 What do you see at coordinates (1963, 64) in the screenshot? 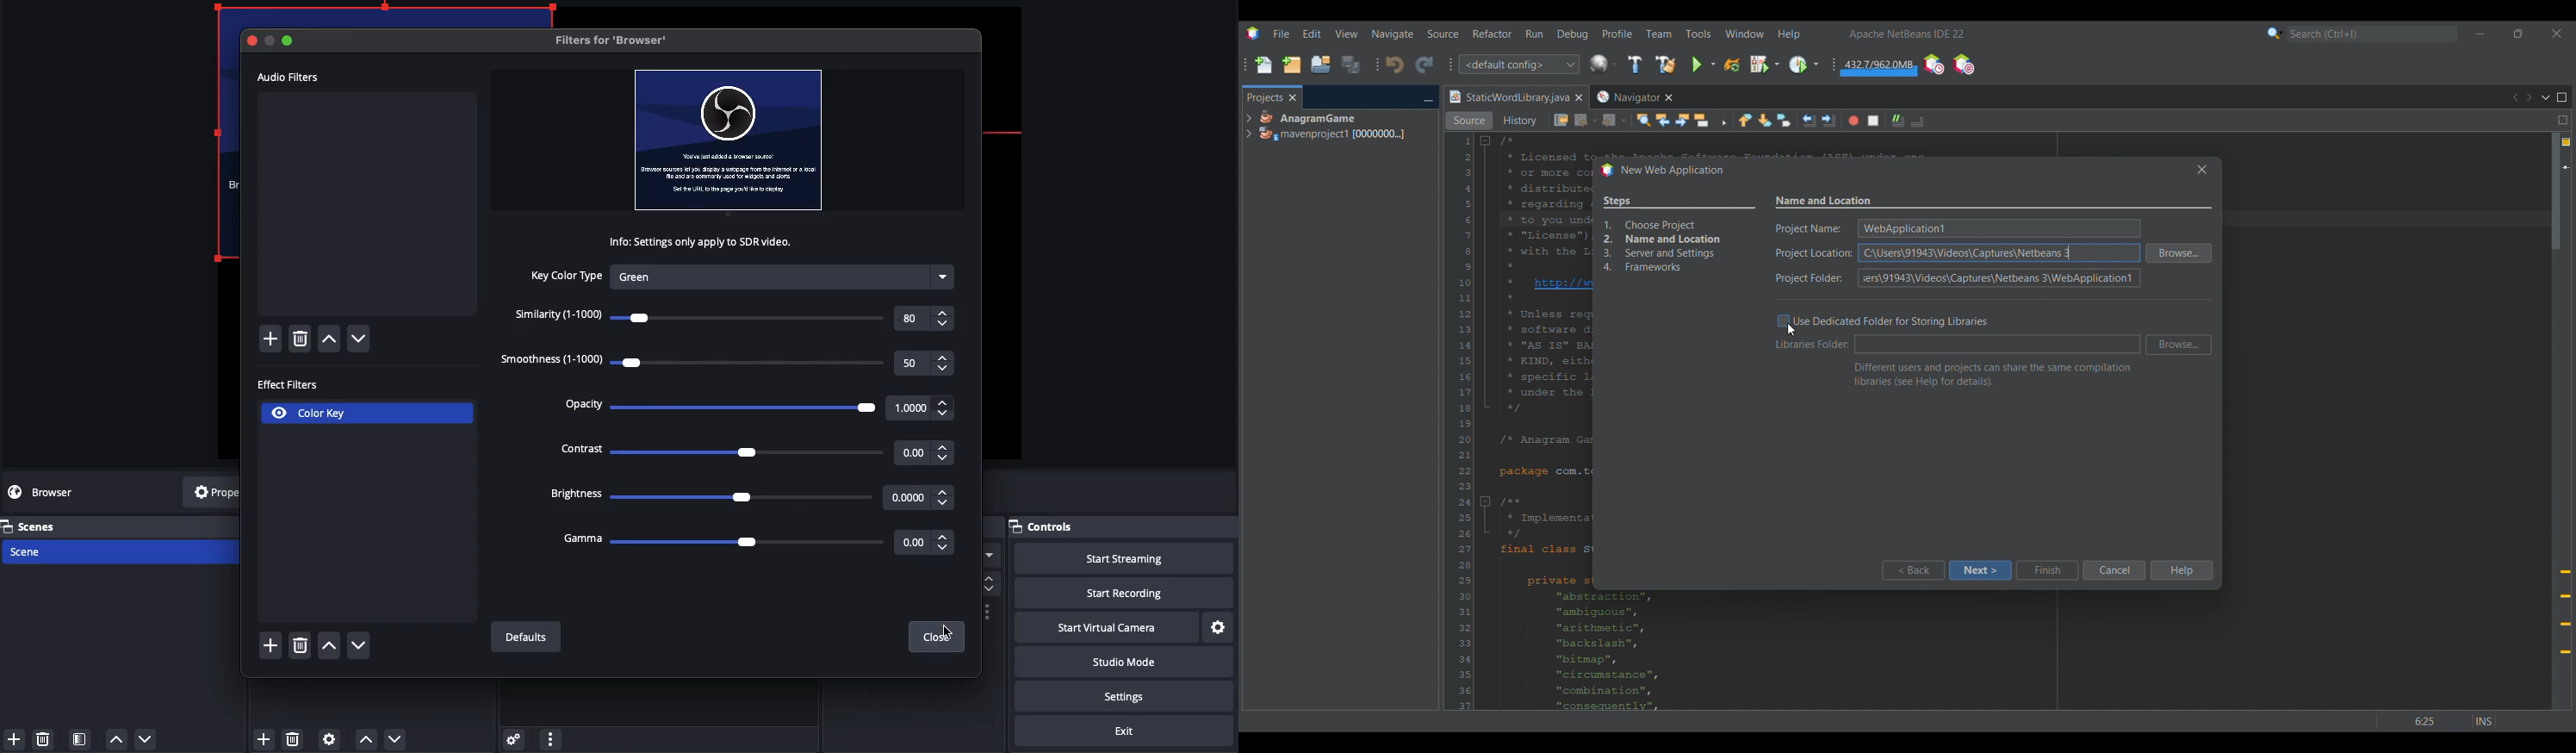
I see `Pause I/O checks` at bounding box center [1963, 64].